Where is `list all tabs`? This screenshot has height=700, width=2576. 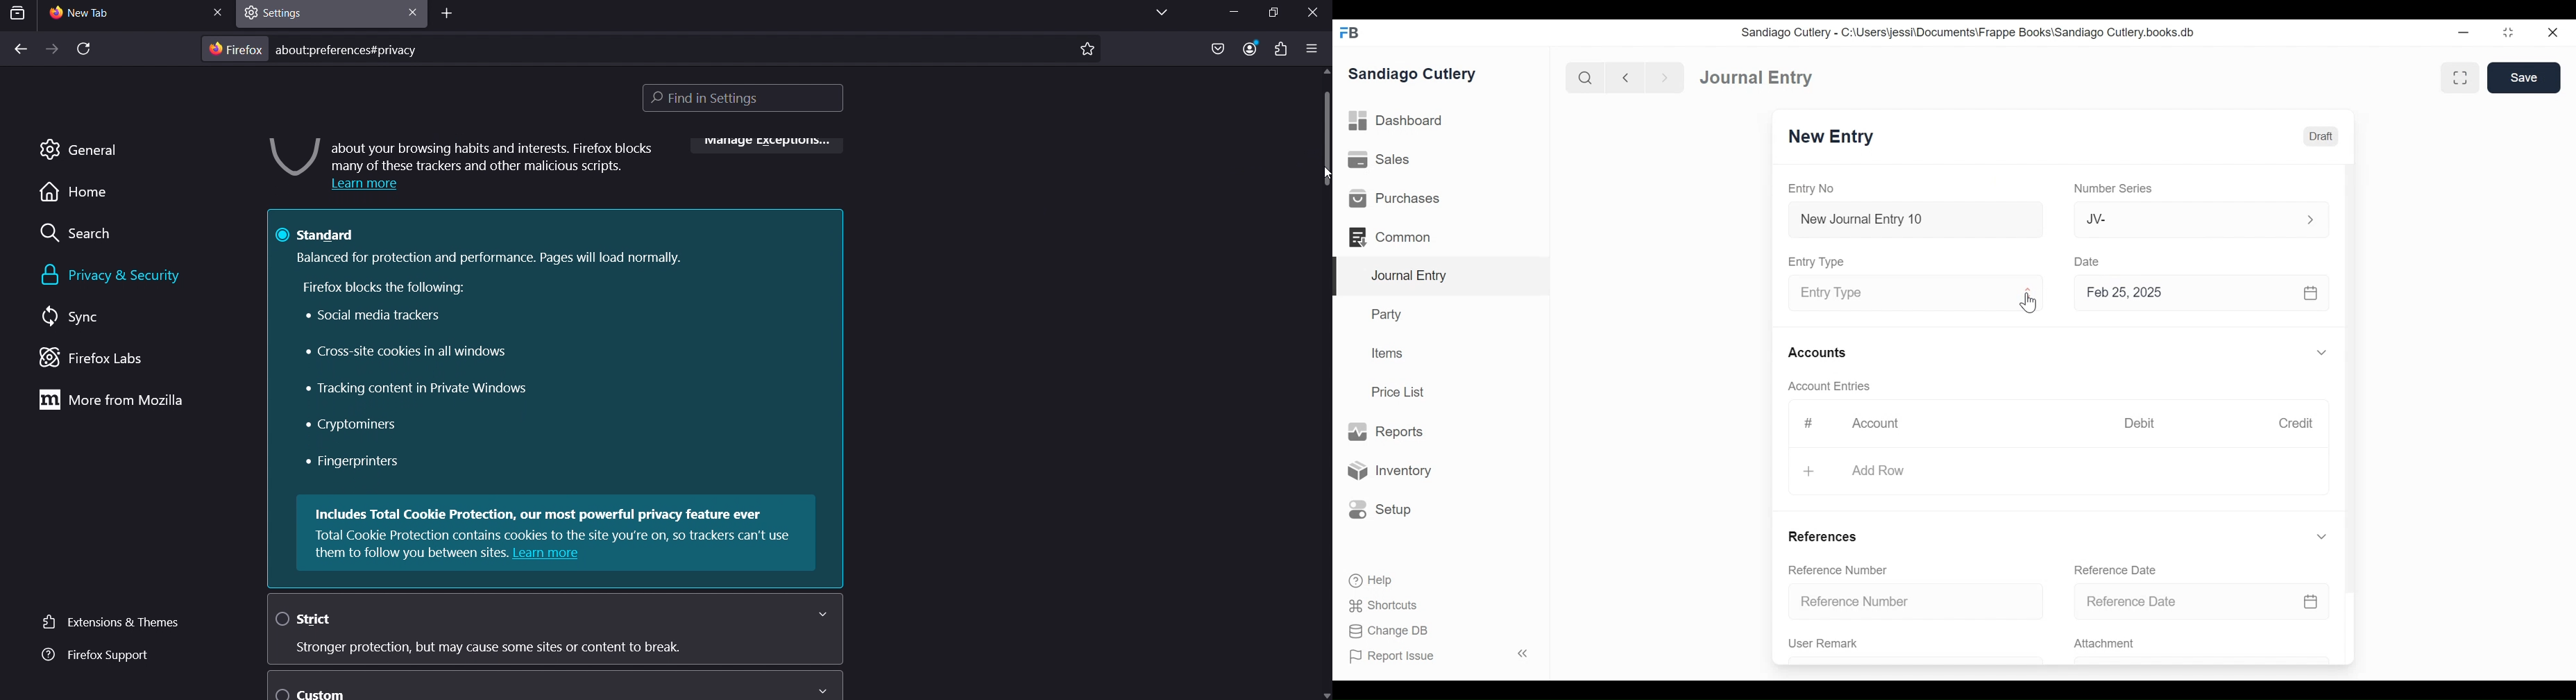 list all tabs is located at coordinates (1156, 13).